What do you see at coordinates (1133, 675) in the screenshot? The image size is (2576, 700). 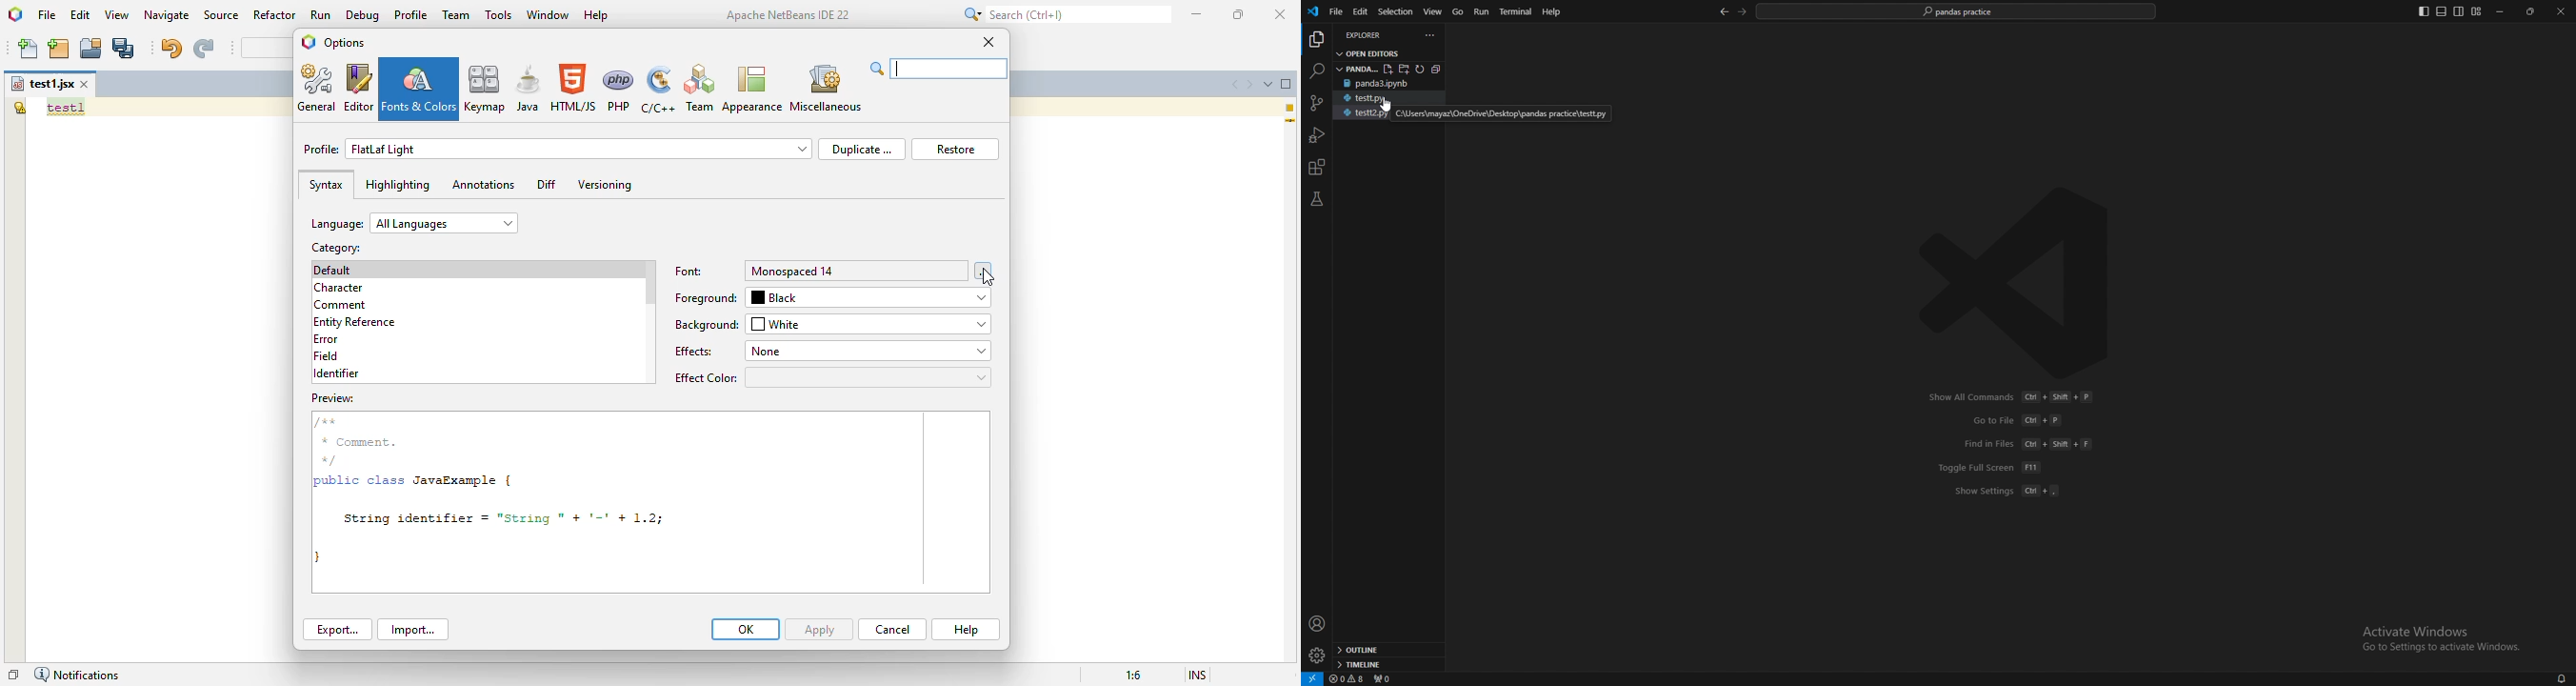 I see `magnification ratio` at bounding box center [1133, 675].